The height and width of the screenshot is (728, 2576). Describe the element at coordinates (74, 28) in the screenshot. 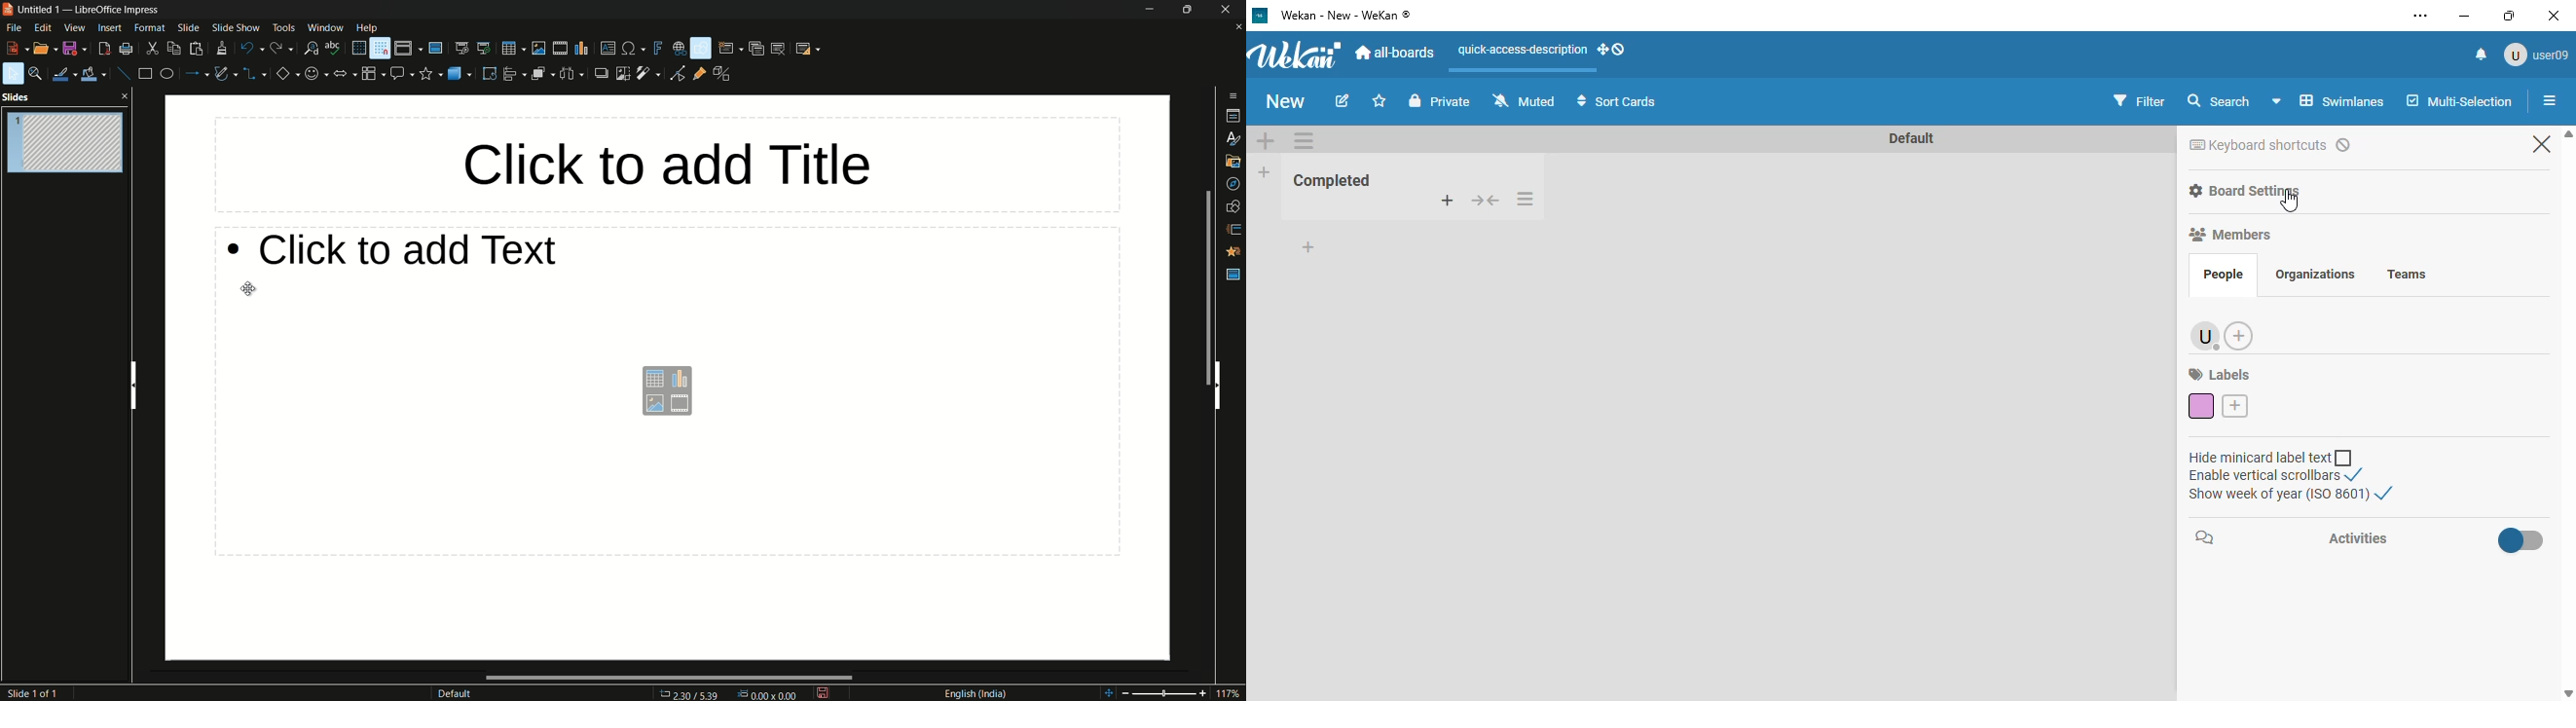

I see `view menu` at that location.